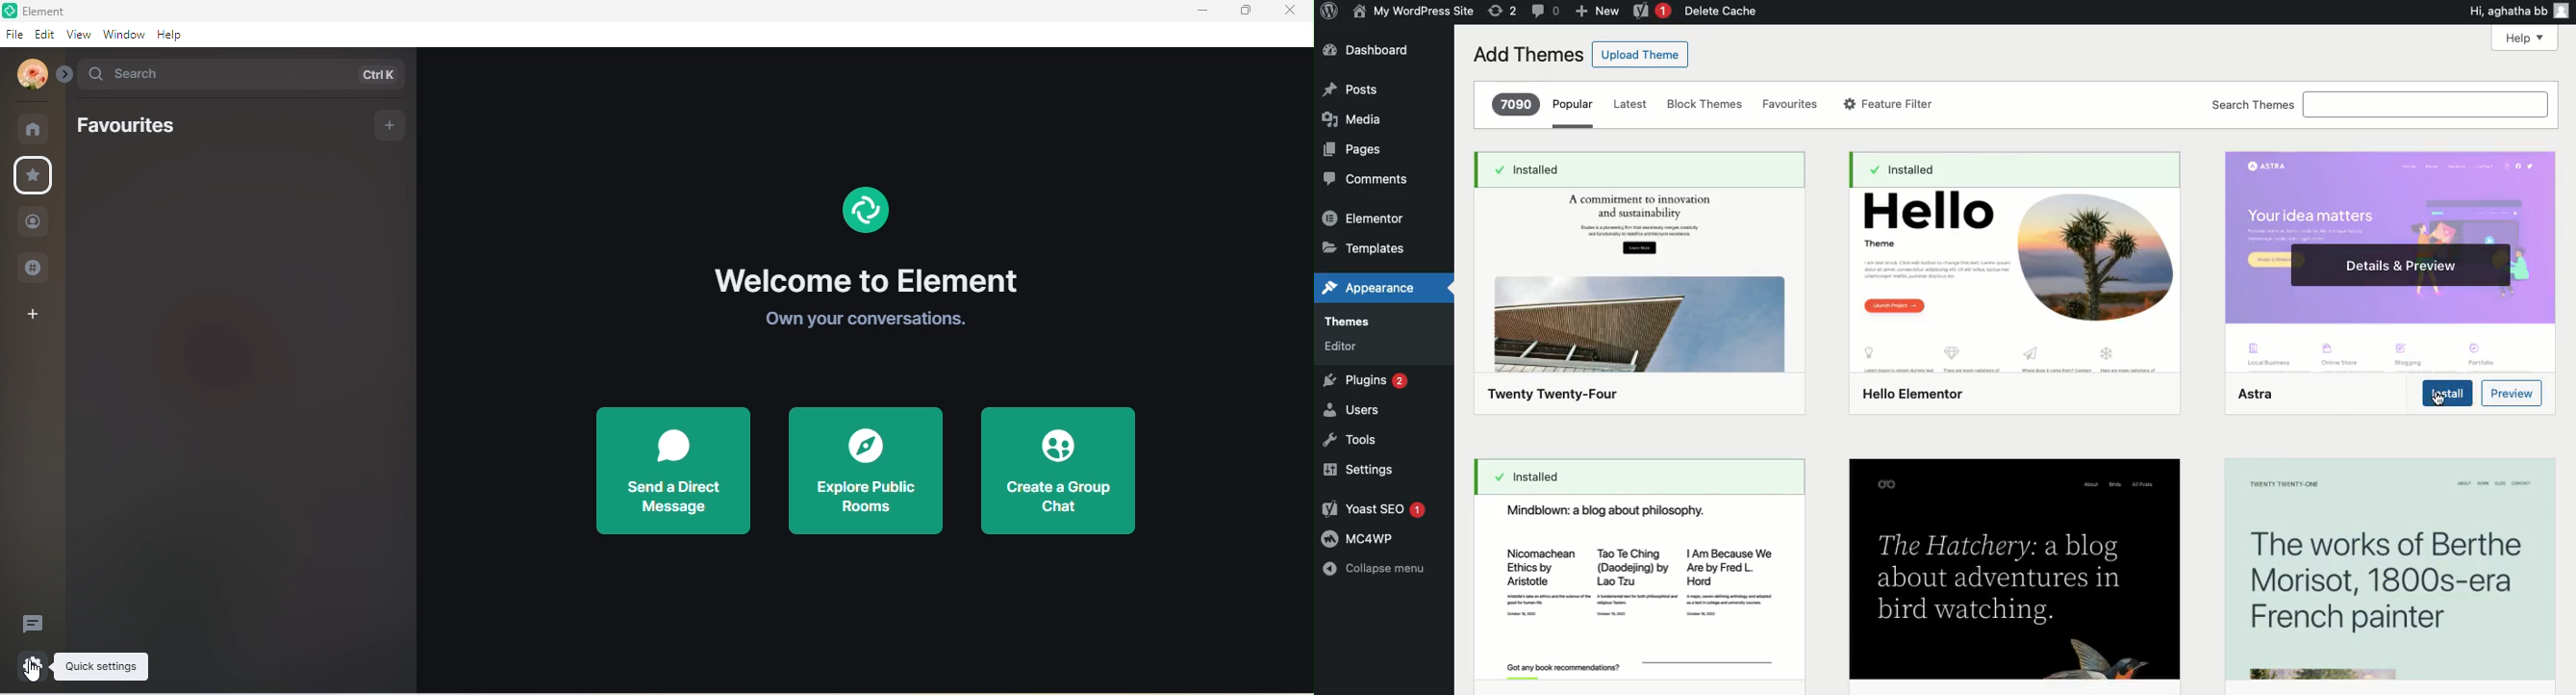 The height and width of the screenshot is (700, 2576). What do you see at coordinates (1368, 383) in the screenshot?
I see `Plugins 2` at bounding box center [1368, 383].